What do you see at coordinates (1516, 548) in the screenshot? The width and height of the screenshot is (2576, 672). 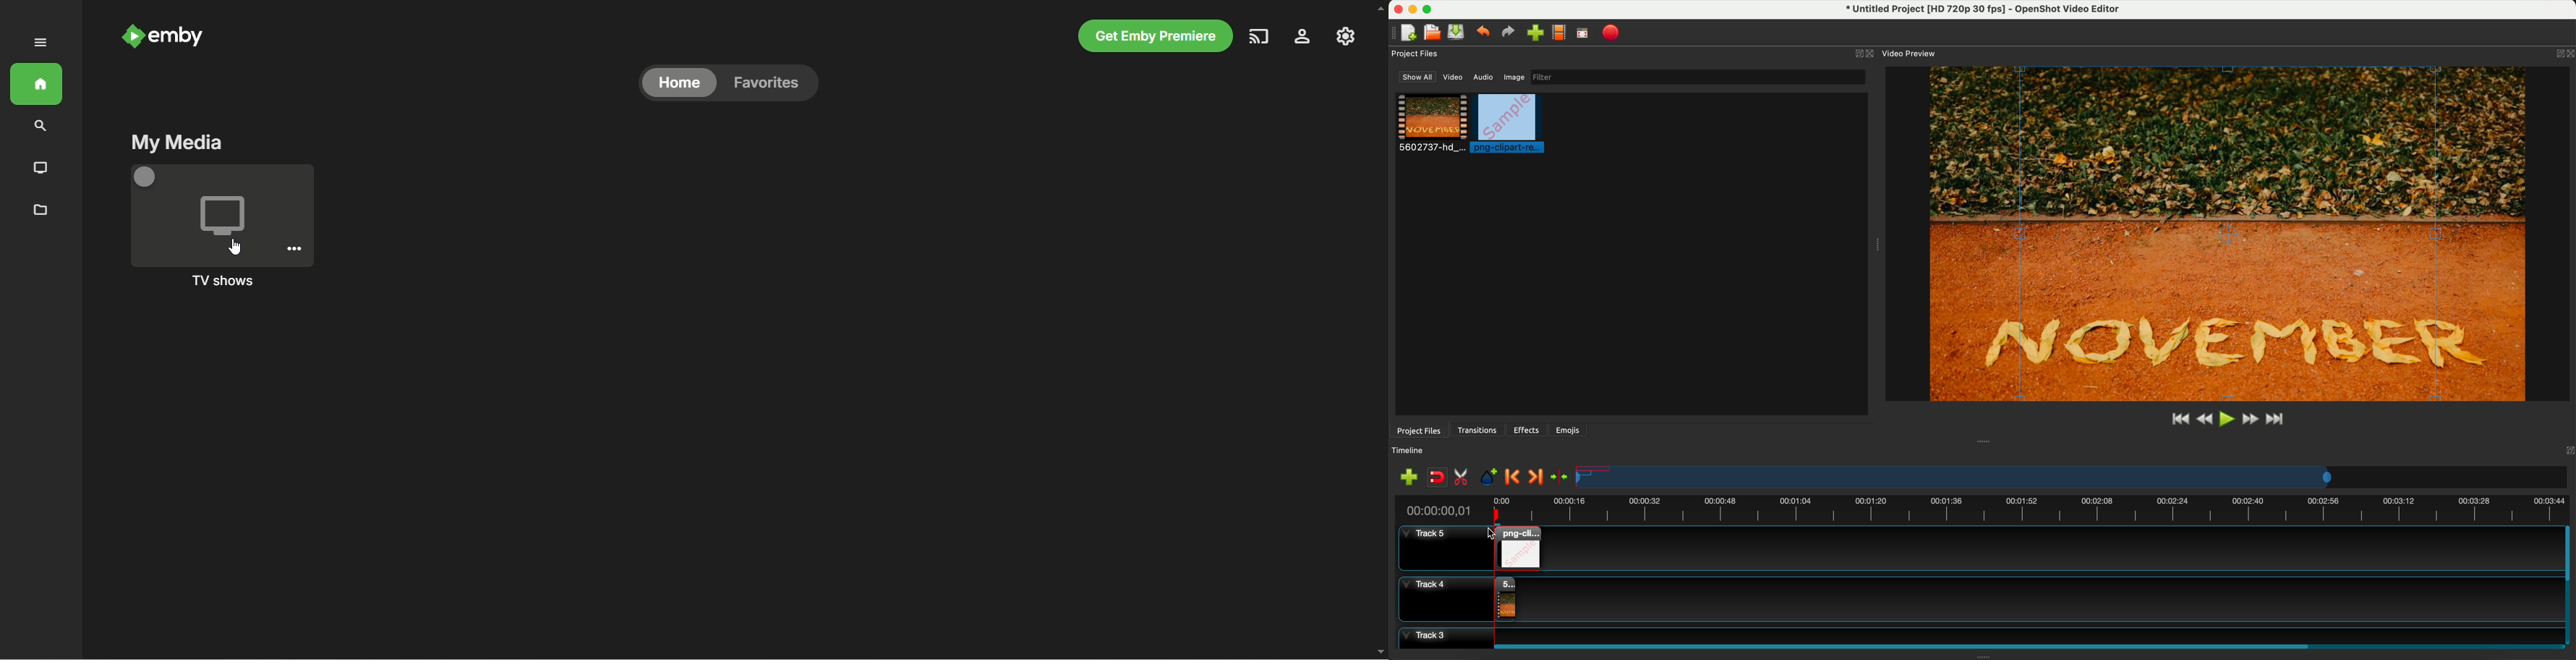 I see `drag image on track 5` at bounding box center [1516, 548].